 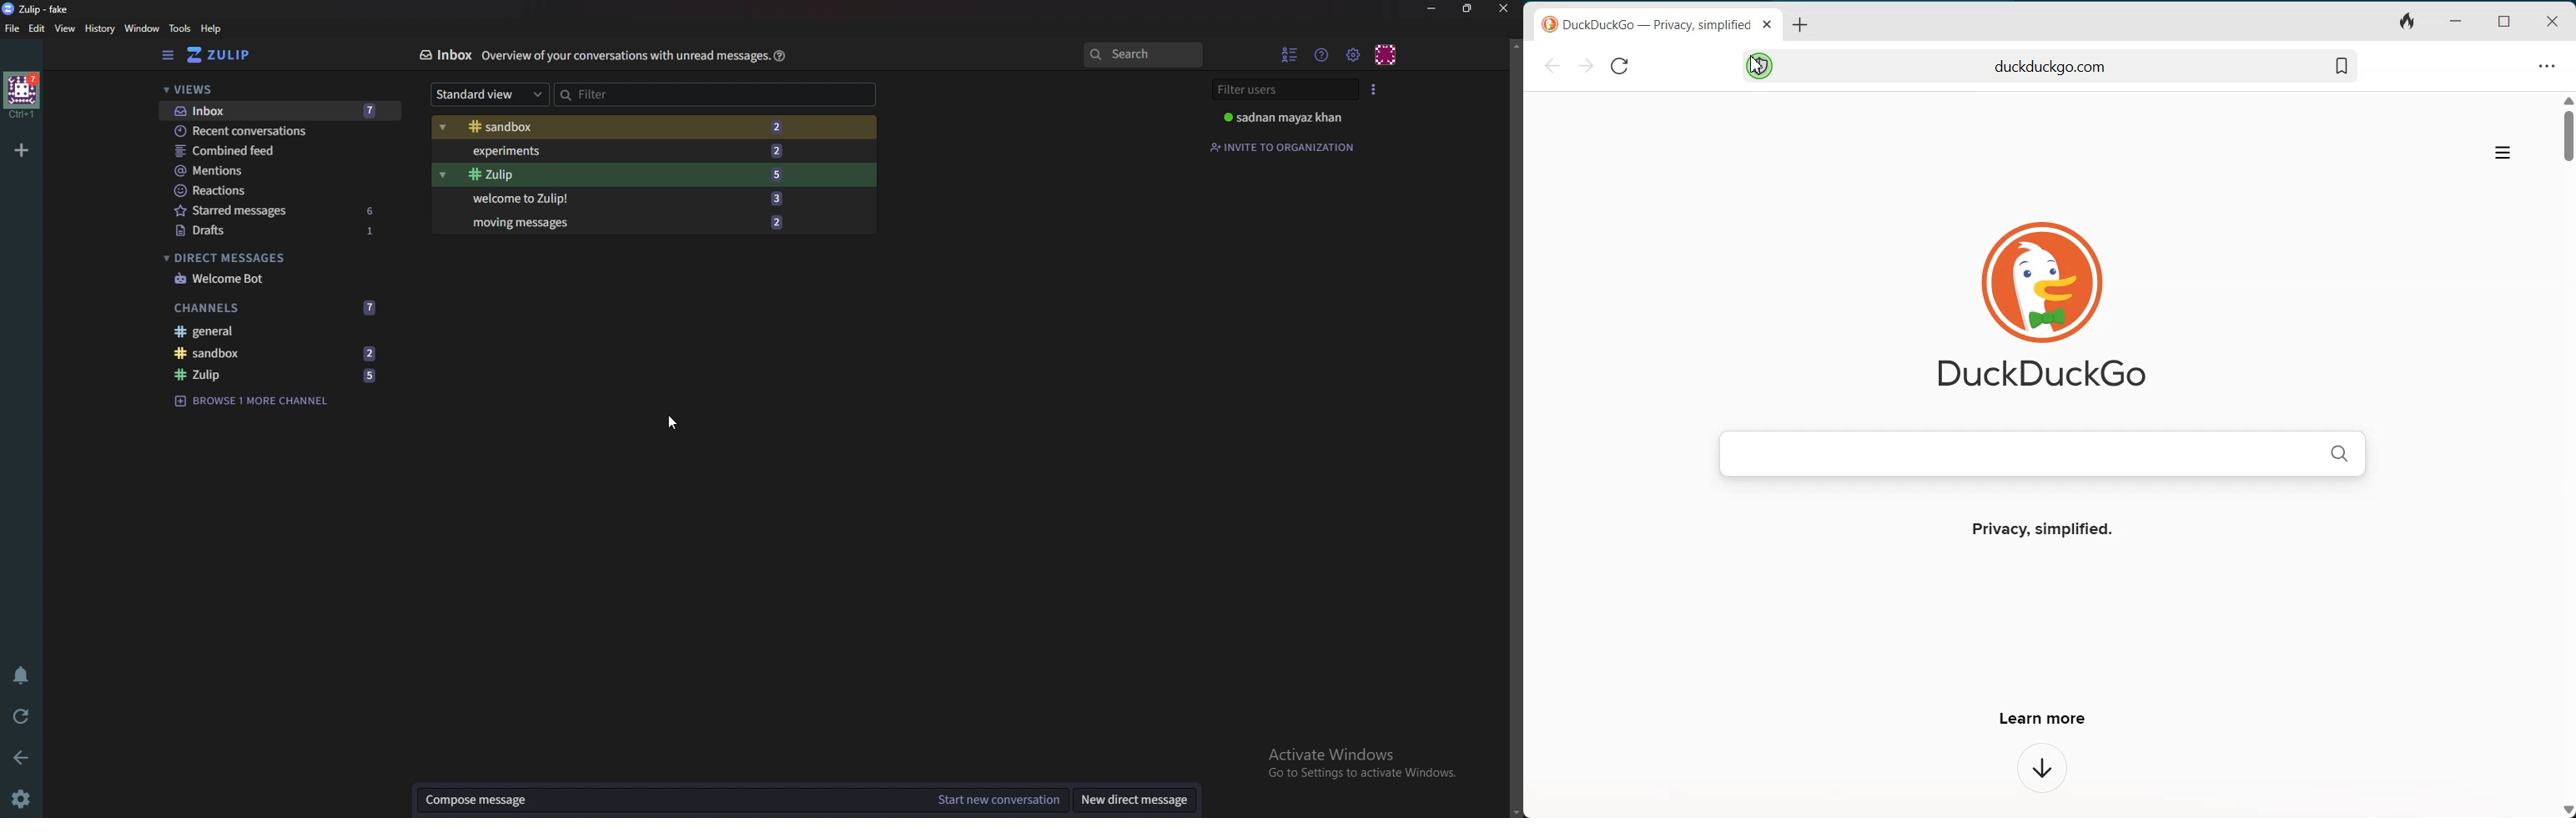 What do you see at coordinates (537, 199) in the screenshot?
I see `Welcome to Zulip` at bounding box center [537, 199].